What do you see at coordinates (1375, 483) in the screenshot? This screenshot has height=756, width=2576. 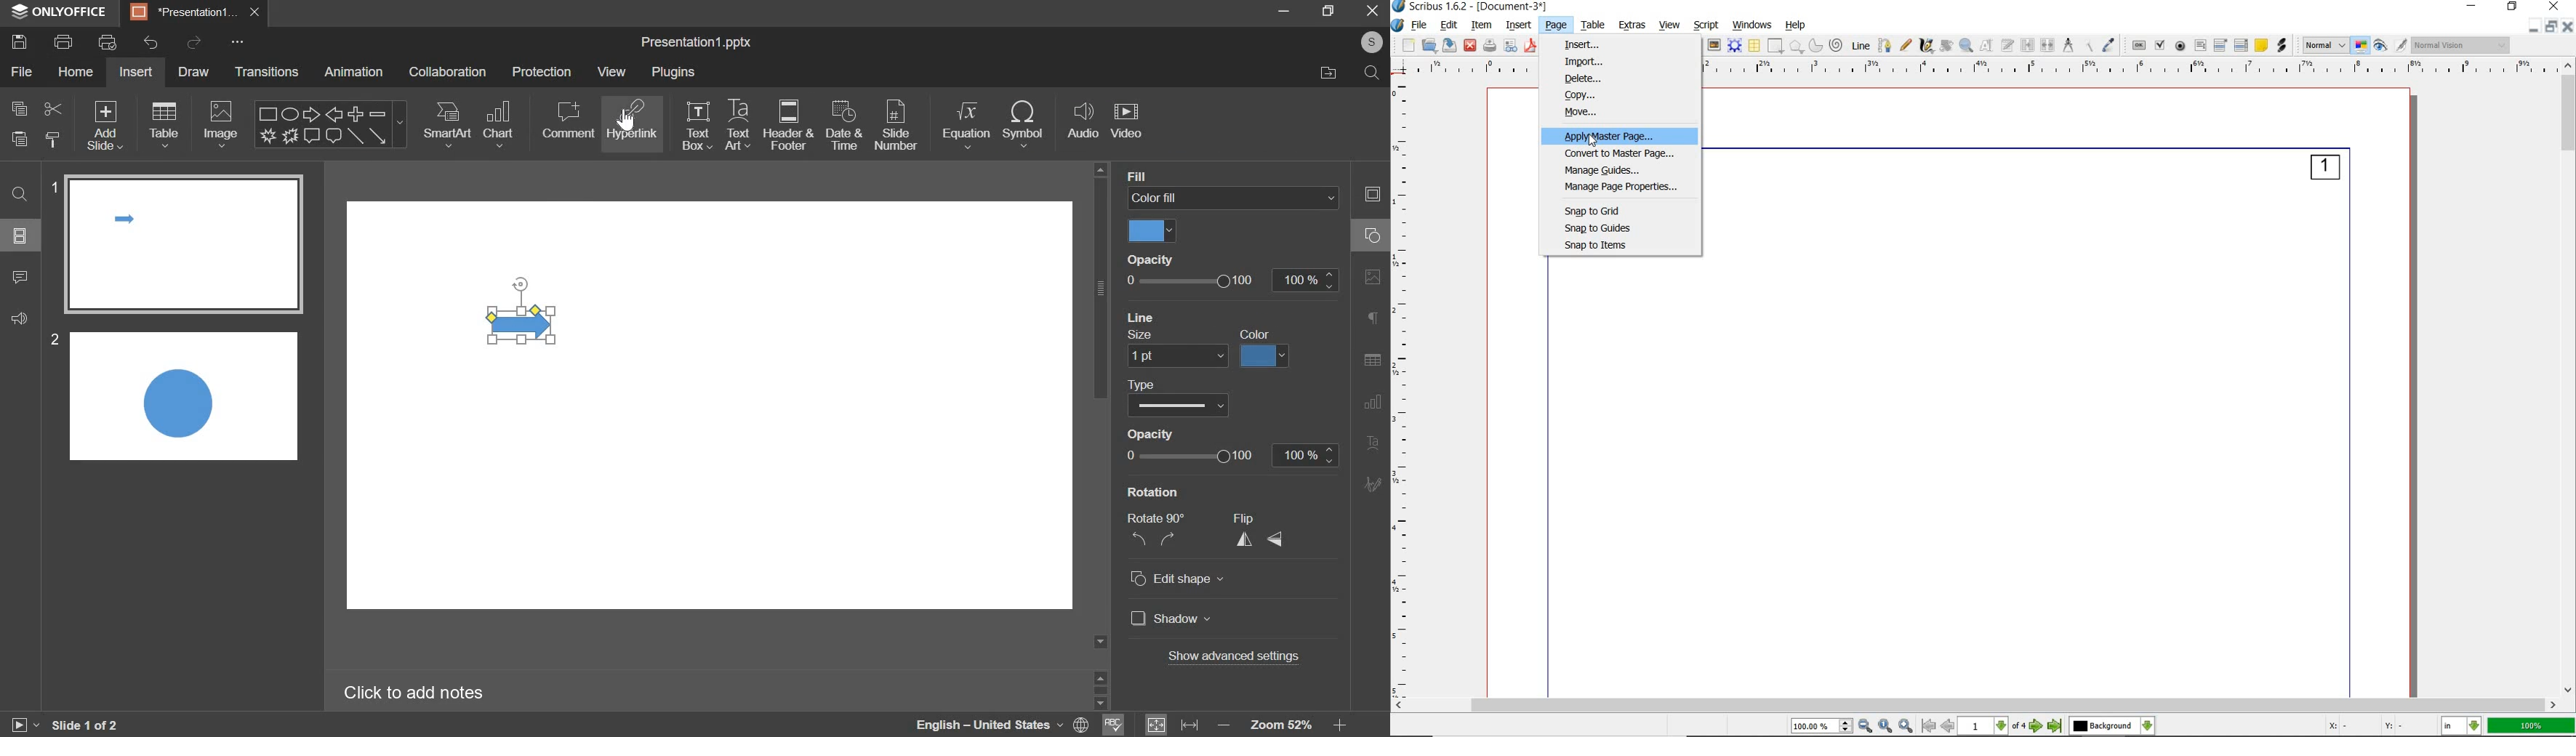 I see `Signature settings` at bounding box center [1375, 483].